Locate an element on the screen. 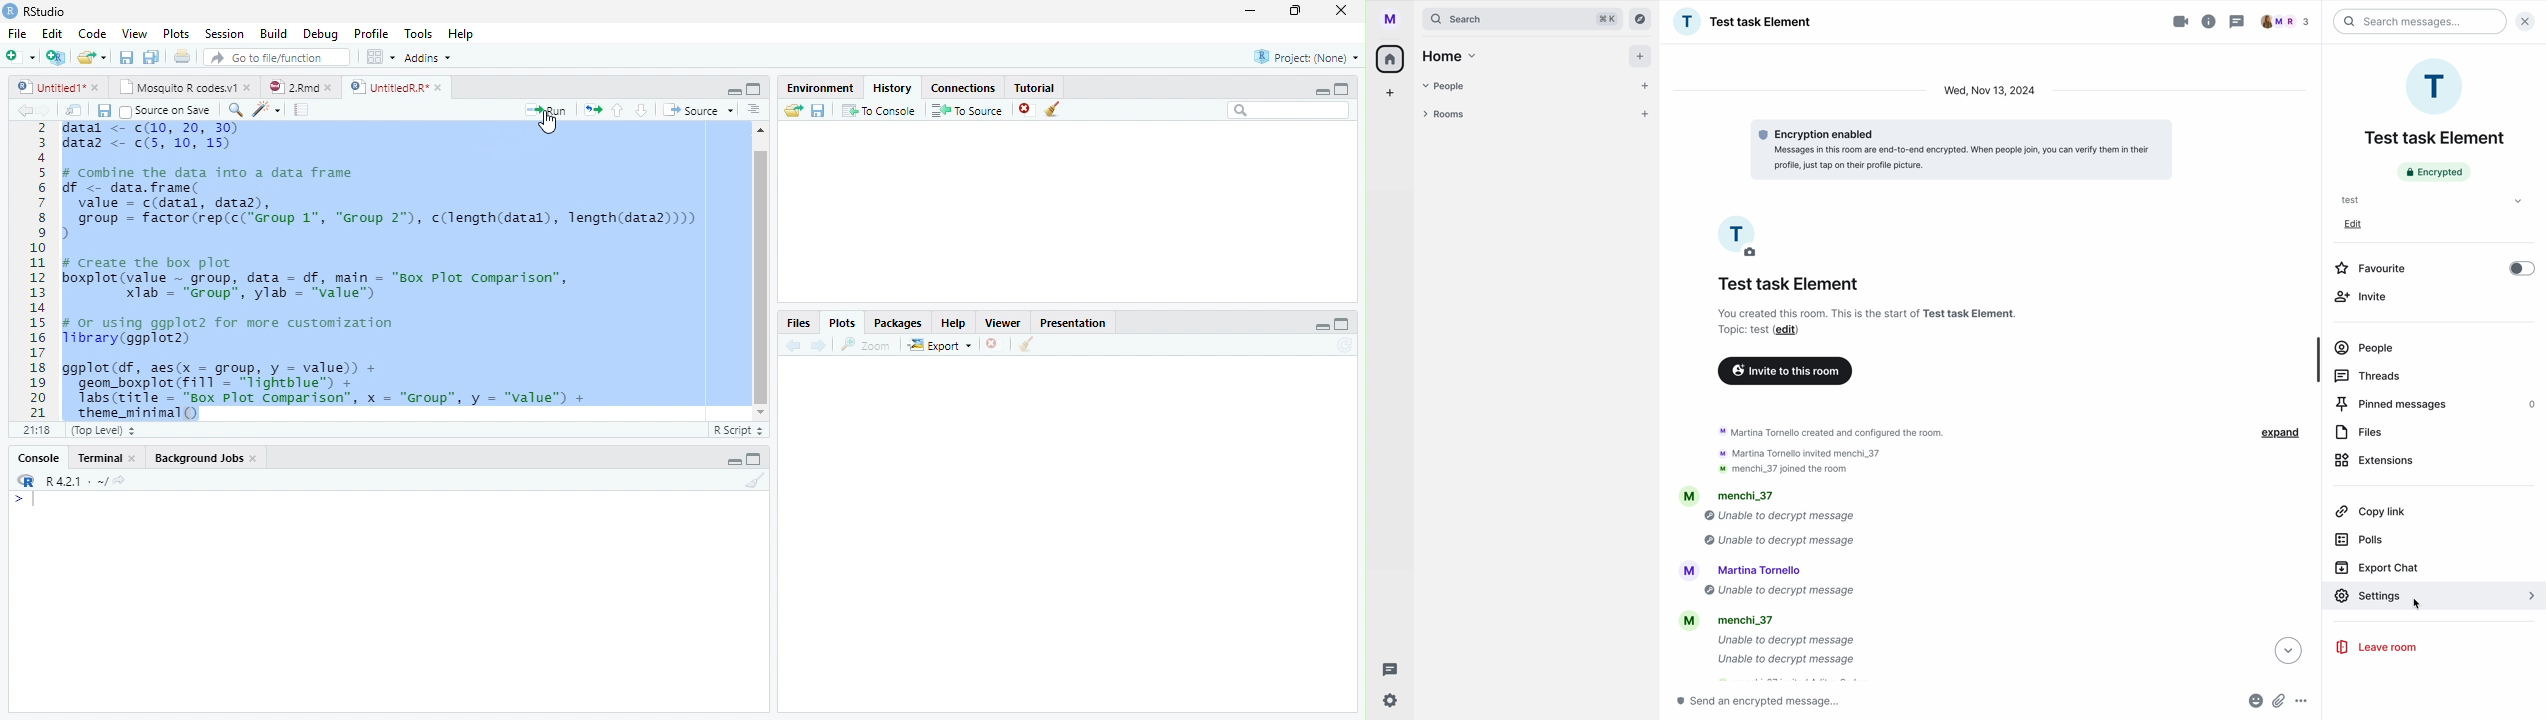 Image resolution: width=2548 pixels, height=728 pixels. close is located at coordinates (328, 87).